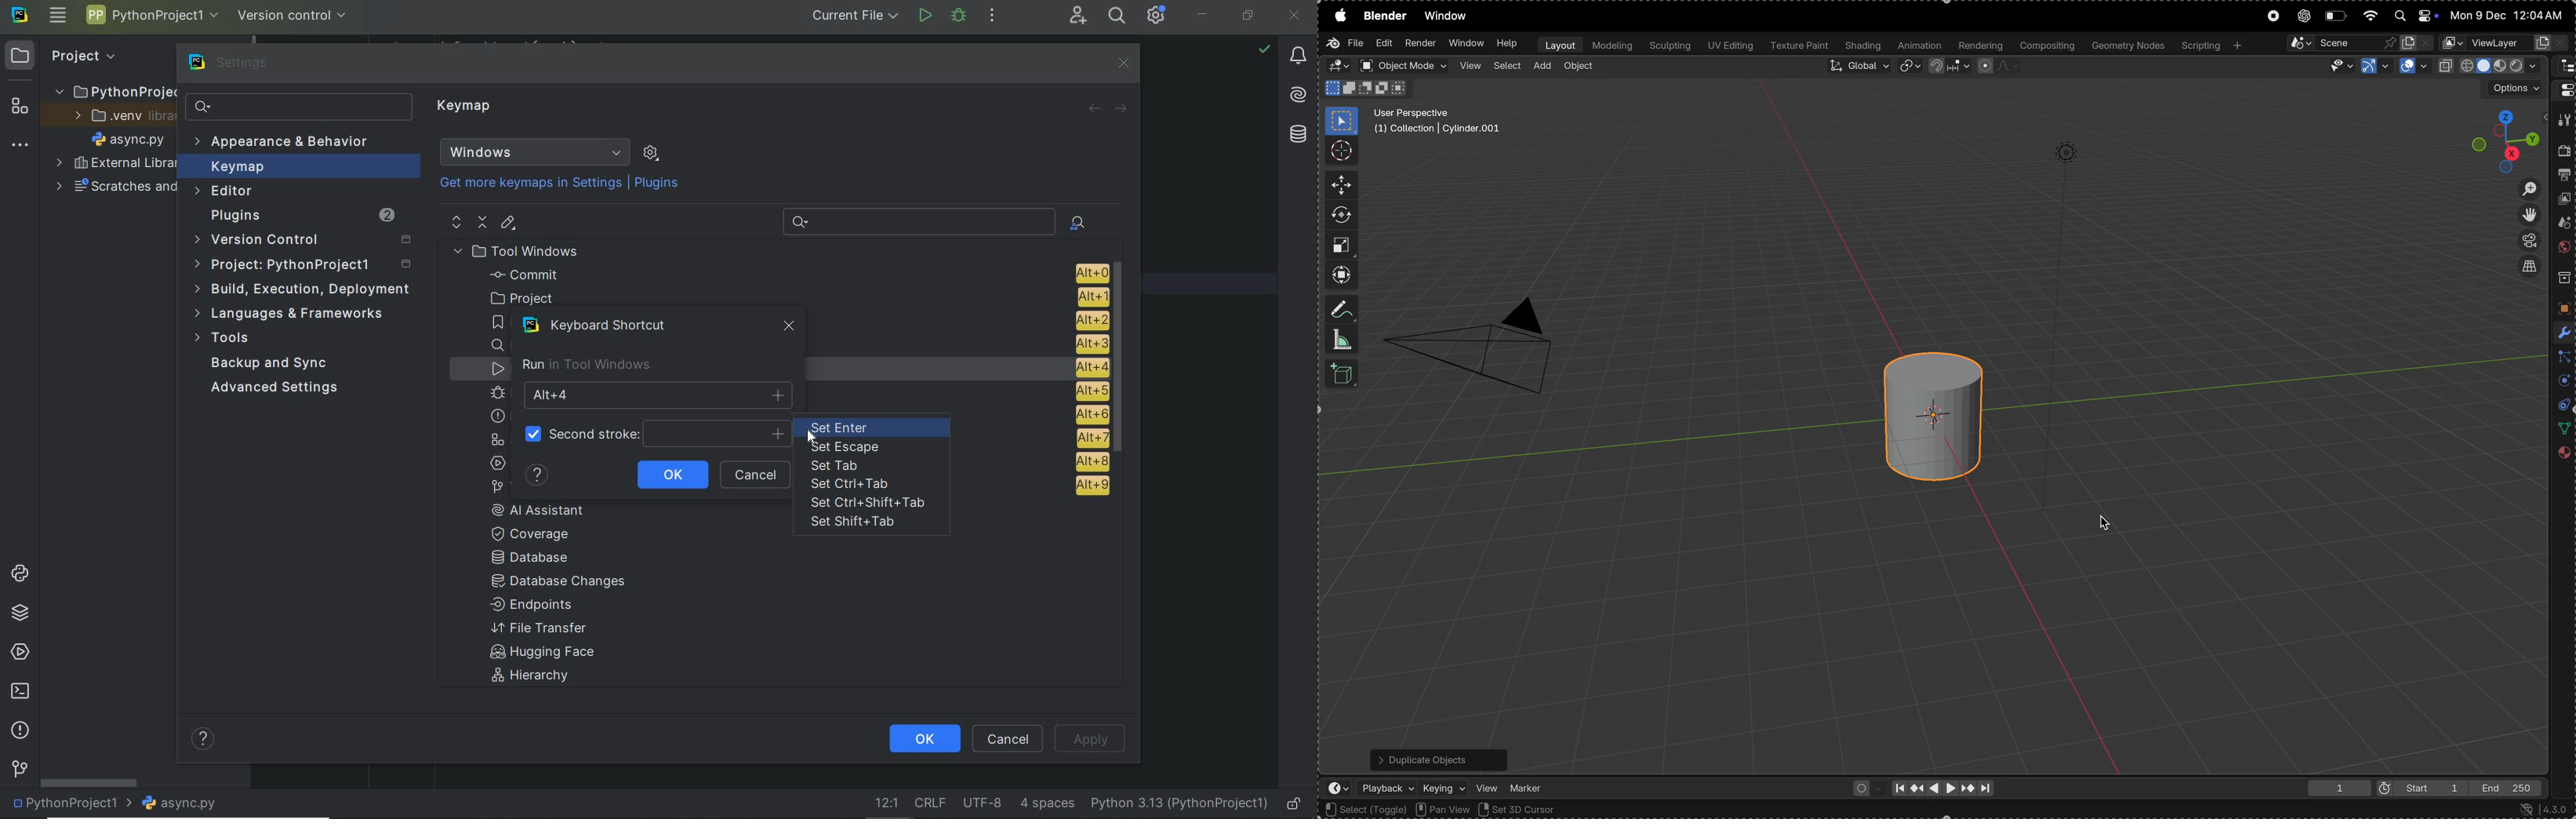 The height and width of the screenshot is (840, 2576). I want to click on More tool windows, so click(20, 142).